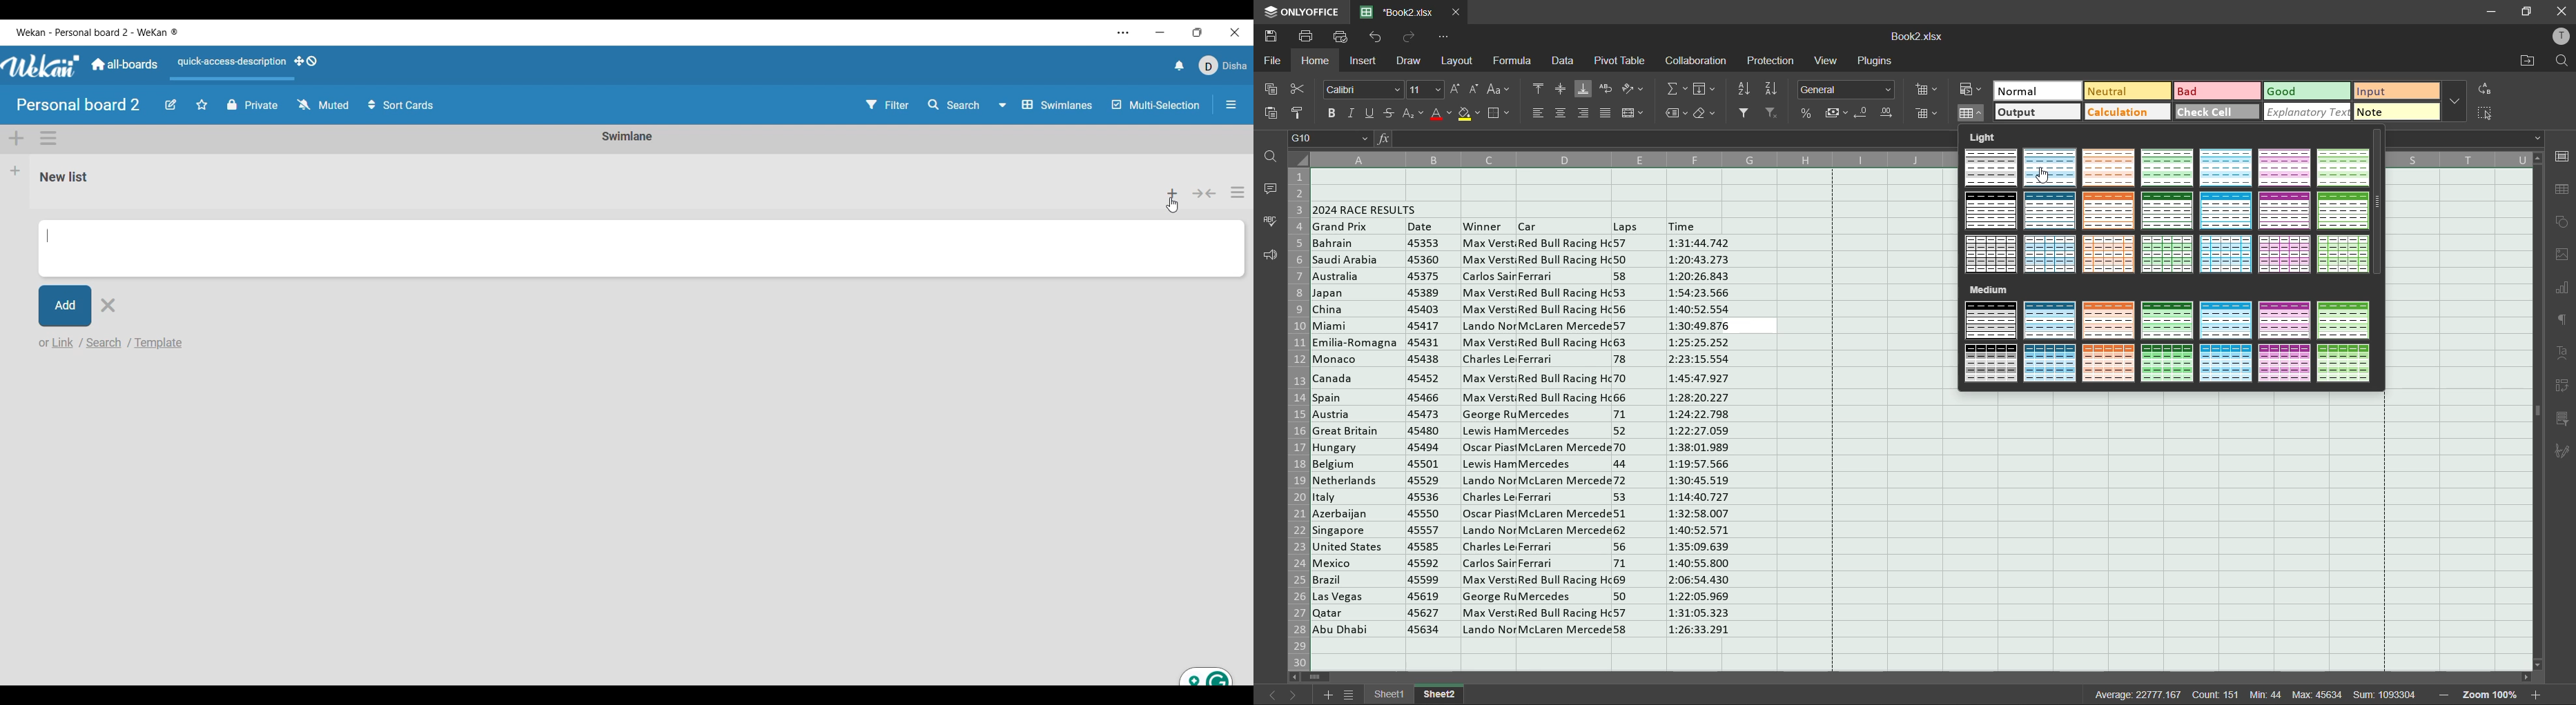 The width and height of the screenshot is (2576, 728). Describe the element at coordinates (1512, 60) in the screenshot. I see `formula` at that location.